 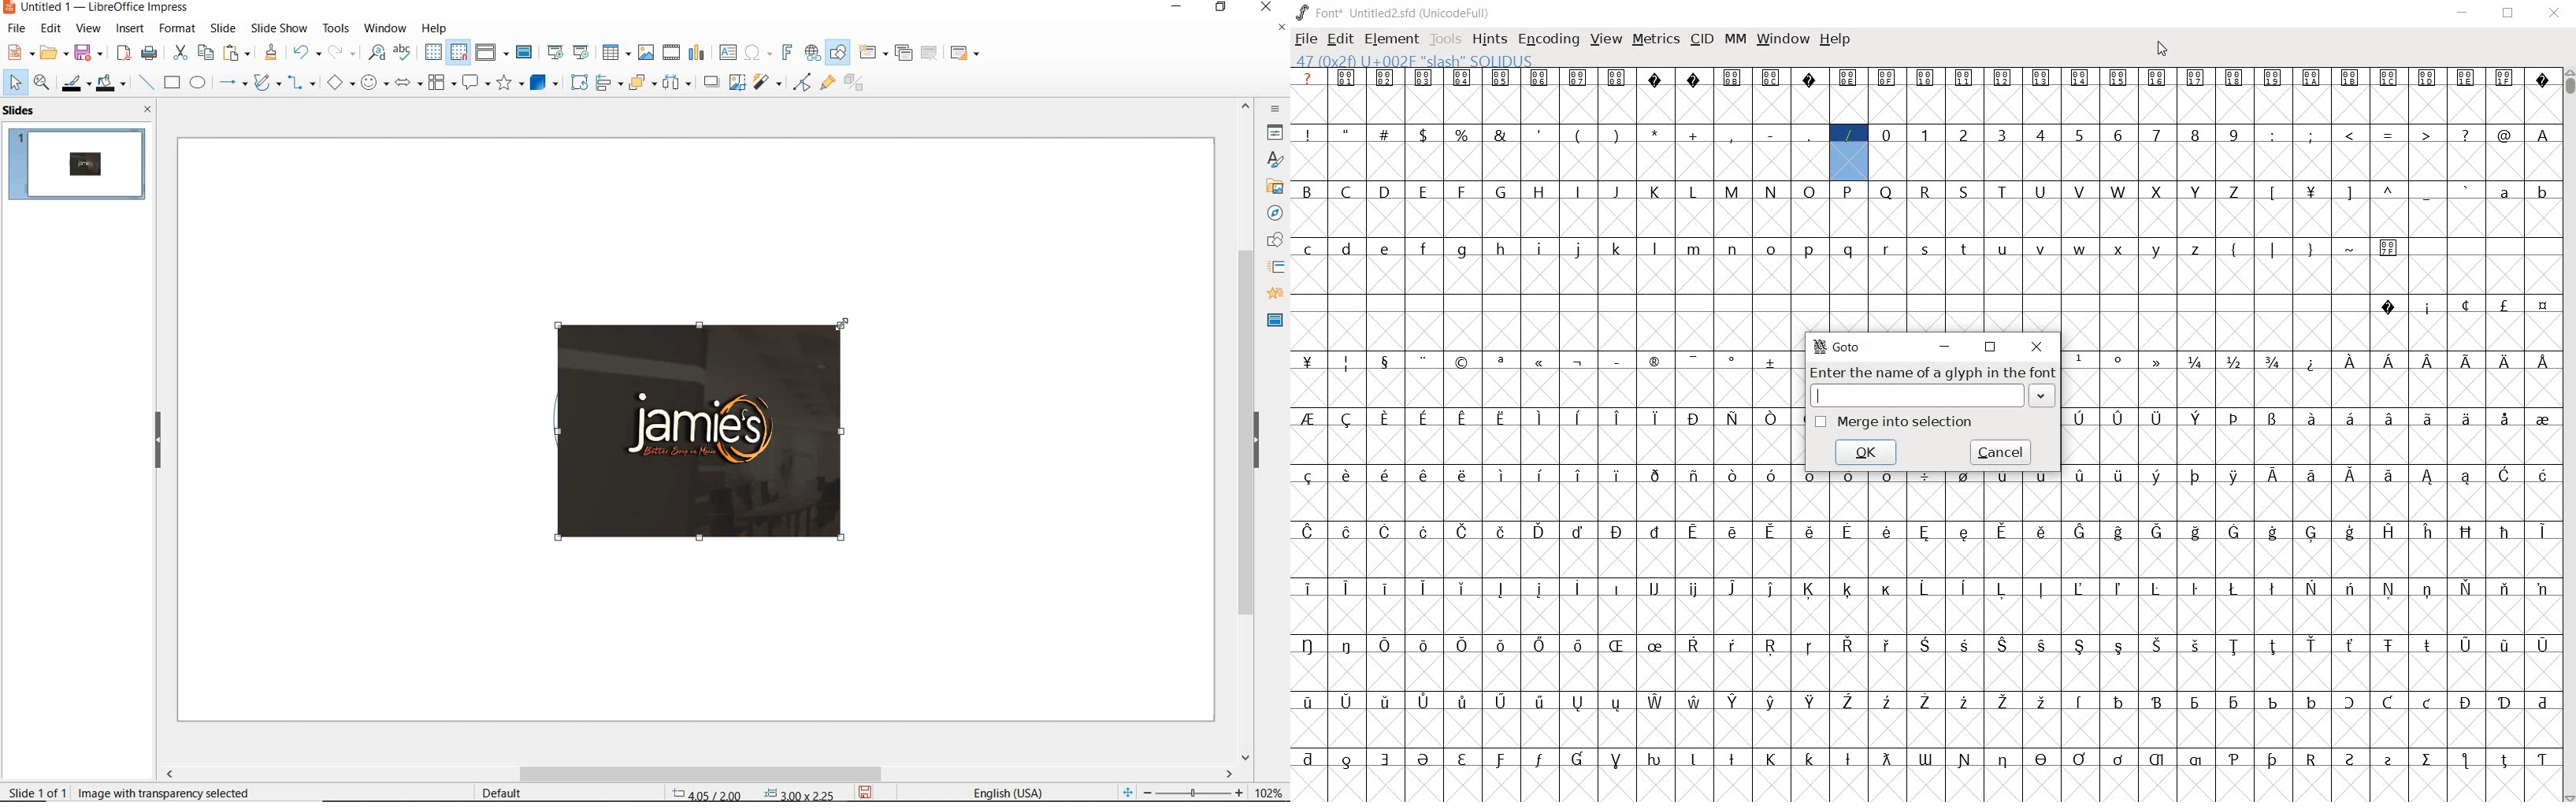 What do you see at coordinates (1925, 589) in the screenshot?
I see `glyph` at bounding box center [1925, 589].